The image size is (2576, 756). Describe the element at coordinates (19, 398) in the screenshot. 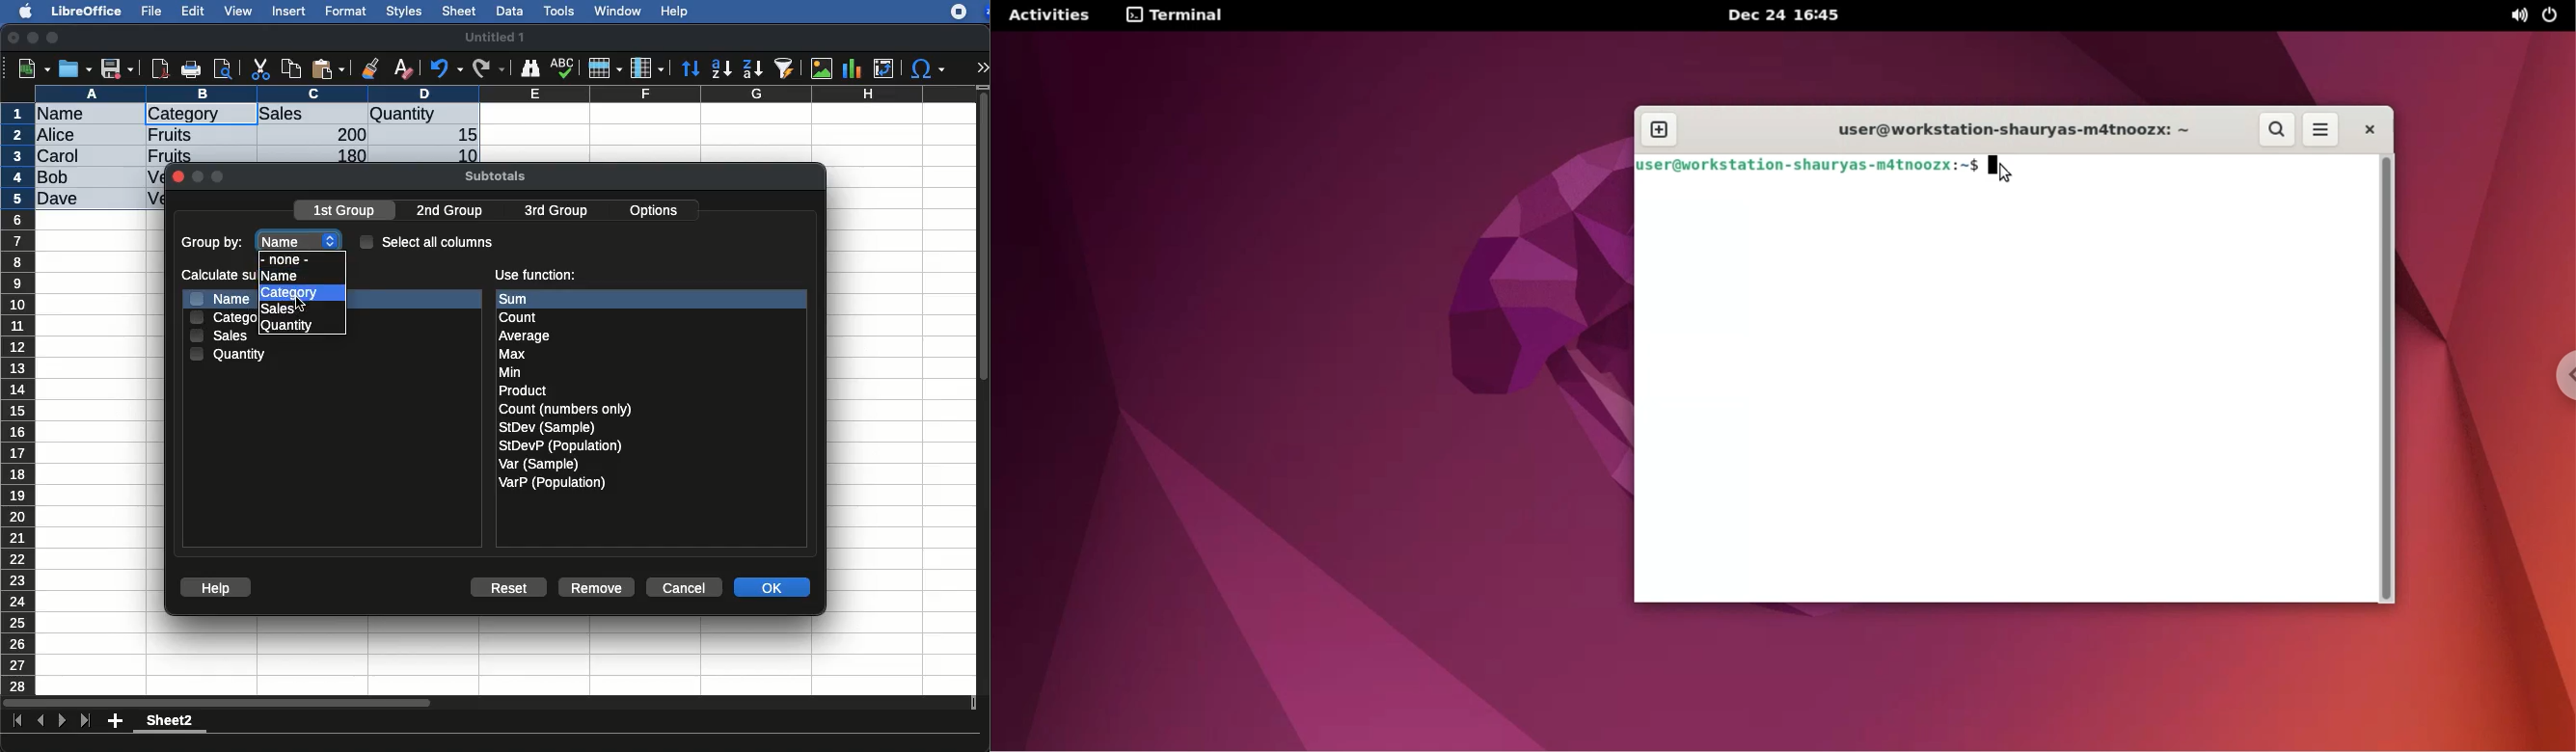

I see `row` at that location.